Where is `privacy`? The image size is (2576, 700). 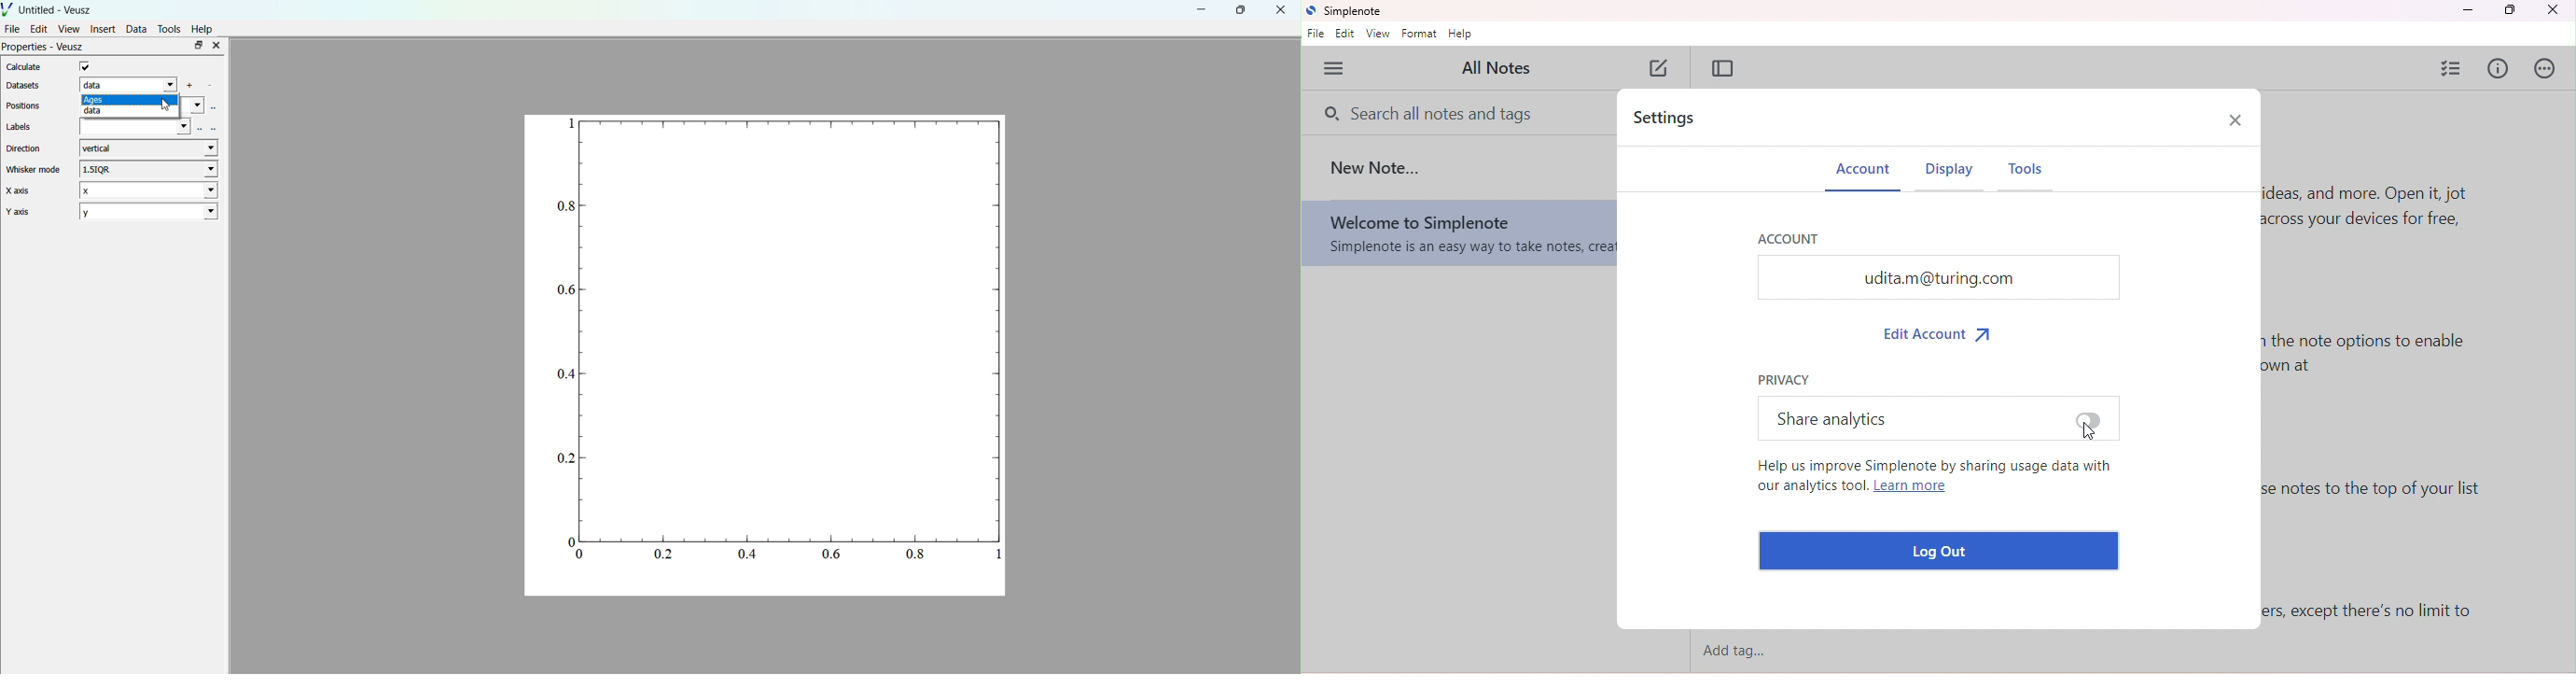
privacy is located at coordinates (1786, 378).